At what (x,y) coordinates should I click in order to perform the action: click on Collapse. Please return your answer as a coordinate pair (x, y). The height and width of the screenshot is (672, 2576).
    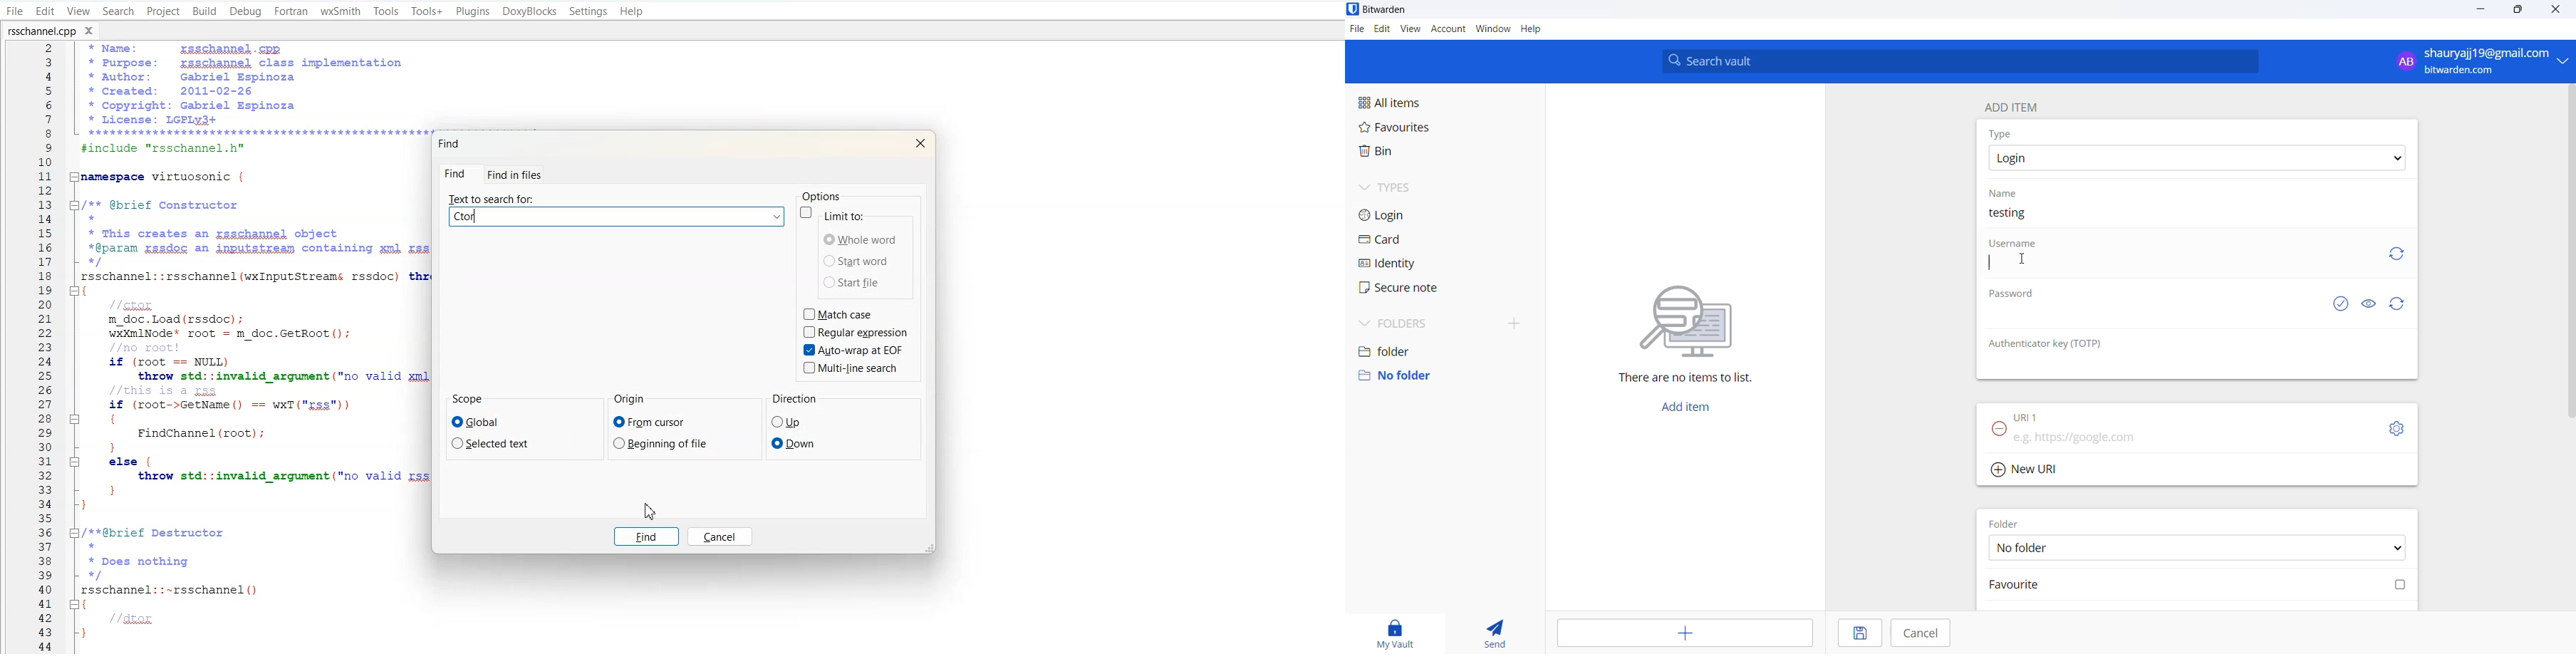
    Looking at the image, I should click on (76, 534).